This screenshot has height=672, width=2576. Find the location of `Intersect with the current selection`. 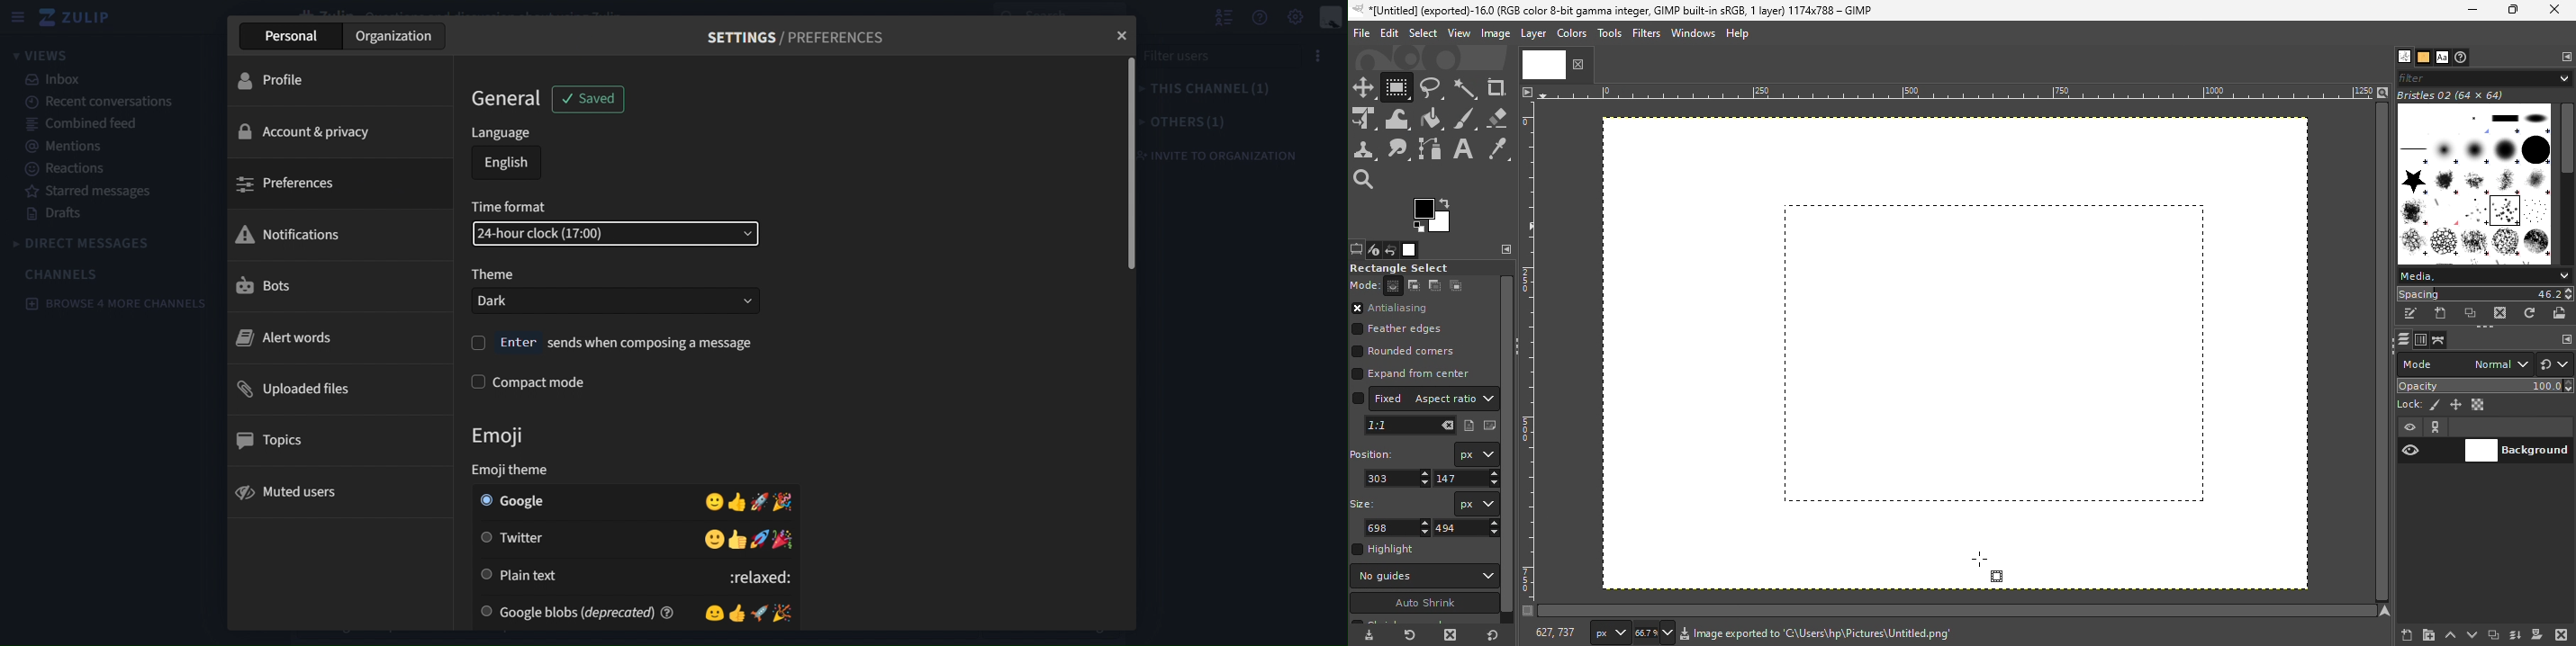

Intersect with the current selection is located at coordinates (1458, 285).